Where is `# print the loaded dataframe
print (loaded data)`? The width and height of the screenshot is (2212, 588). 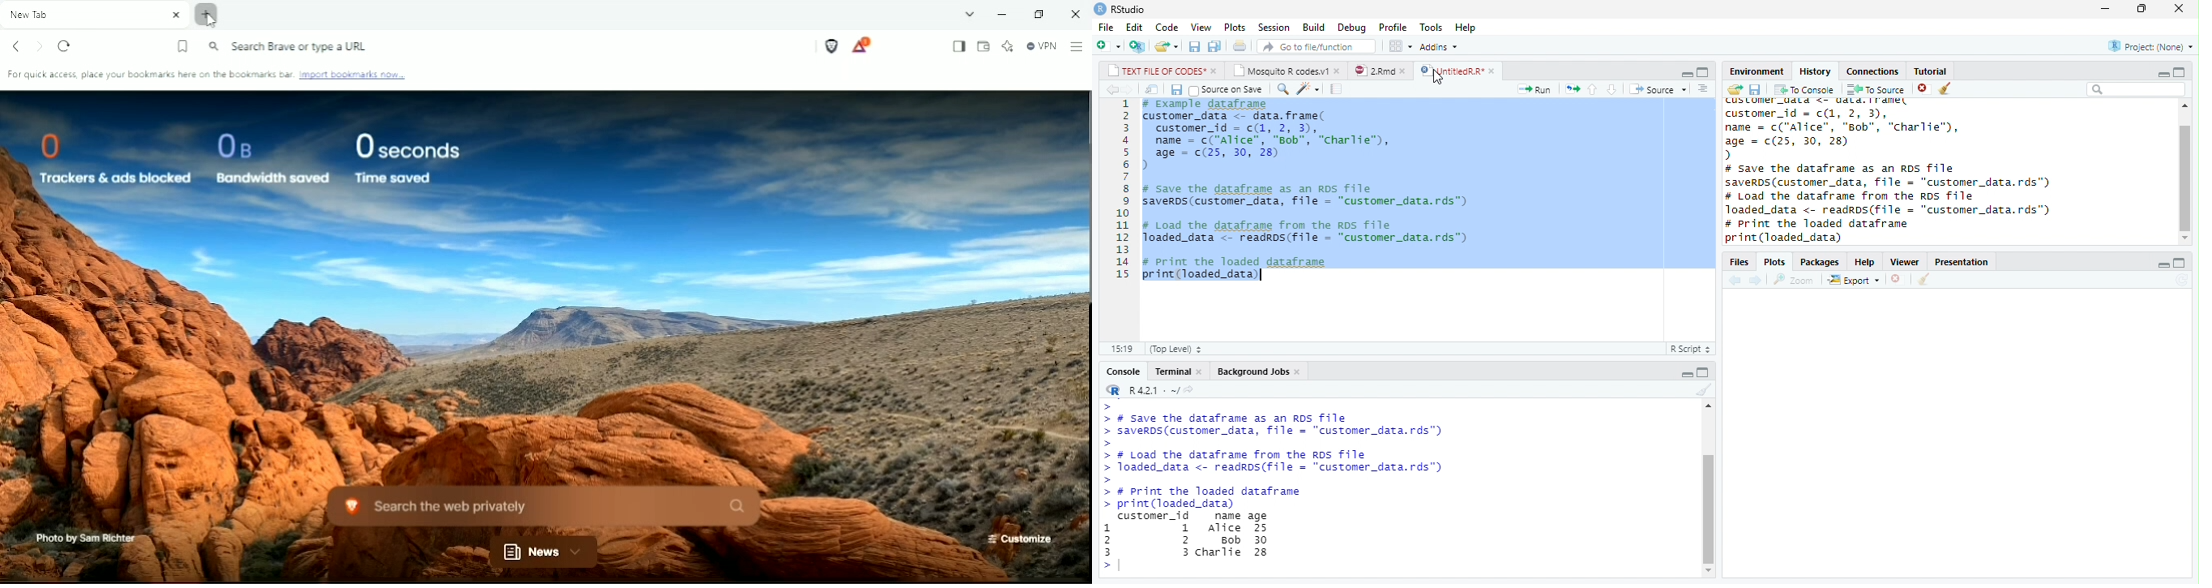 # print the loaded dataframe
print (loaded data) is located at coordinates (1825, 231).